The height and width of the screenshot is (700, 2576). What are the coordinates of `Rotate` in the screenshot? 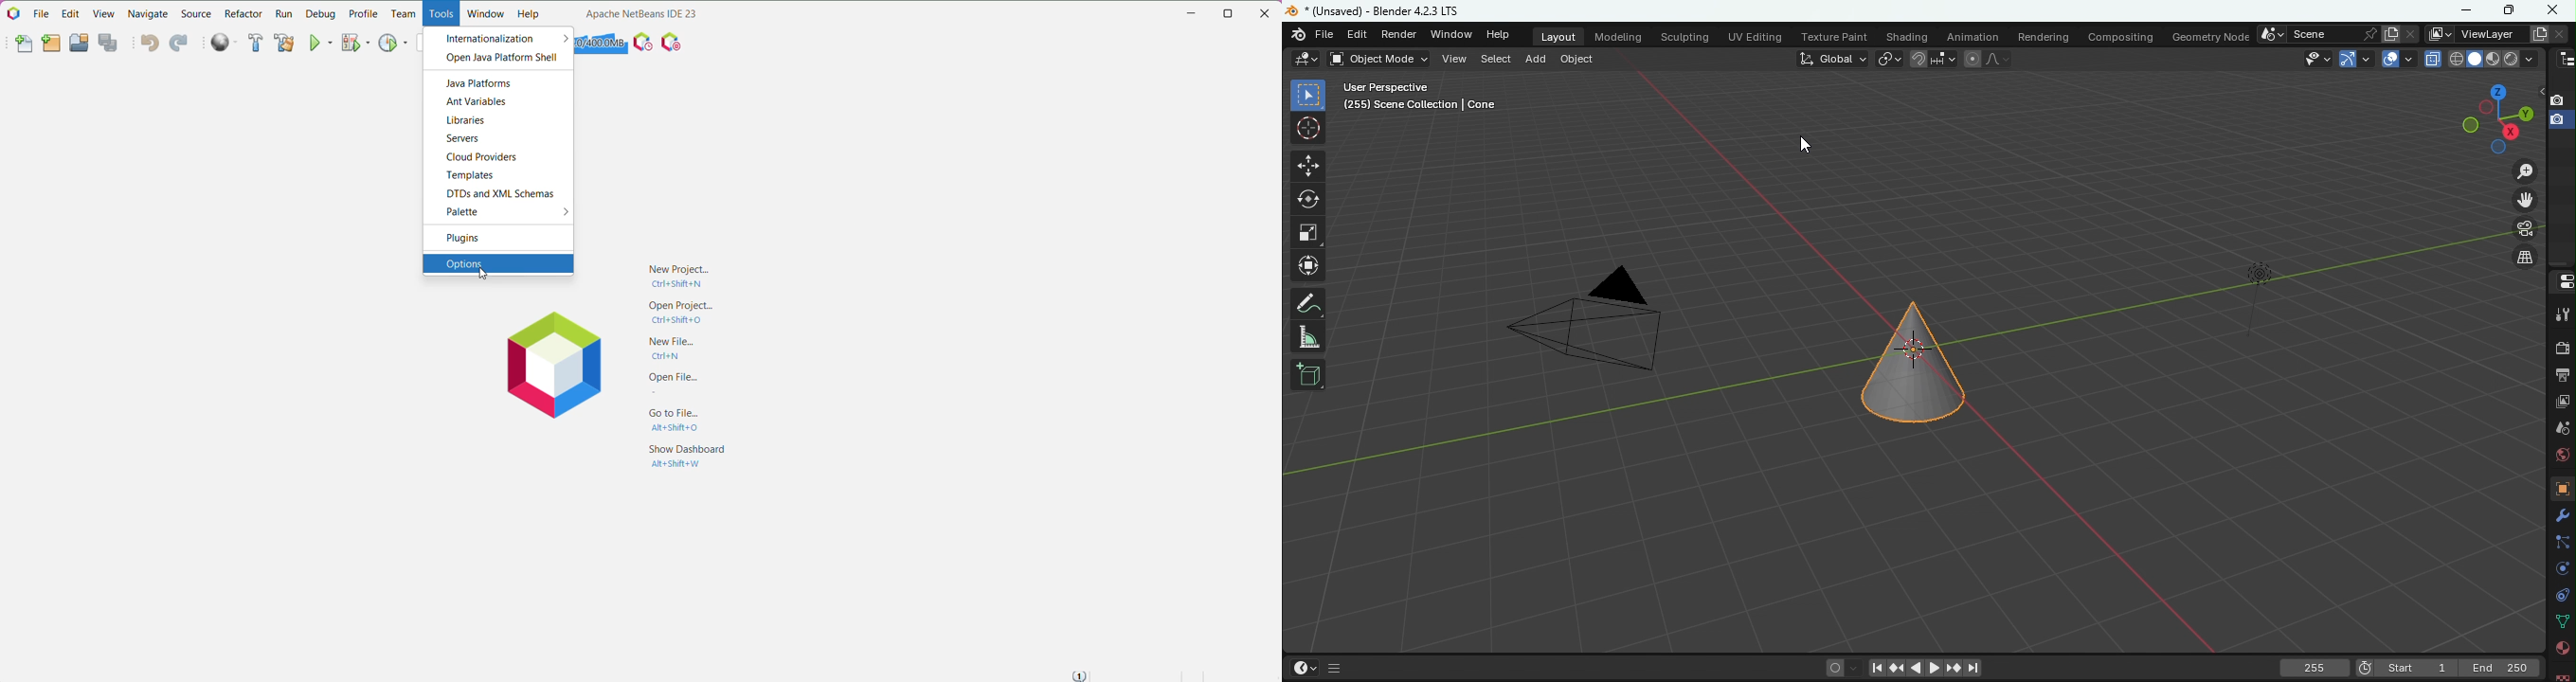 It's located at (1306, 200).